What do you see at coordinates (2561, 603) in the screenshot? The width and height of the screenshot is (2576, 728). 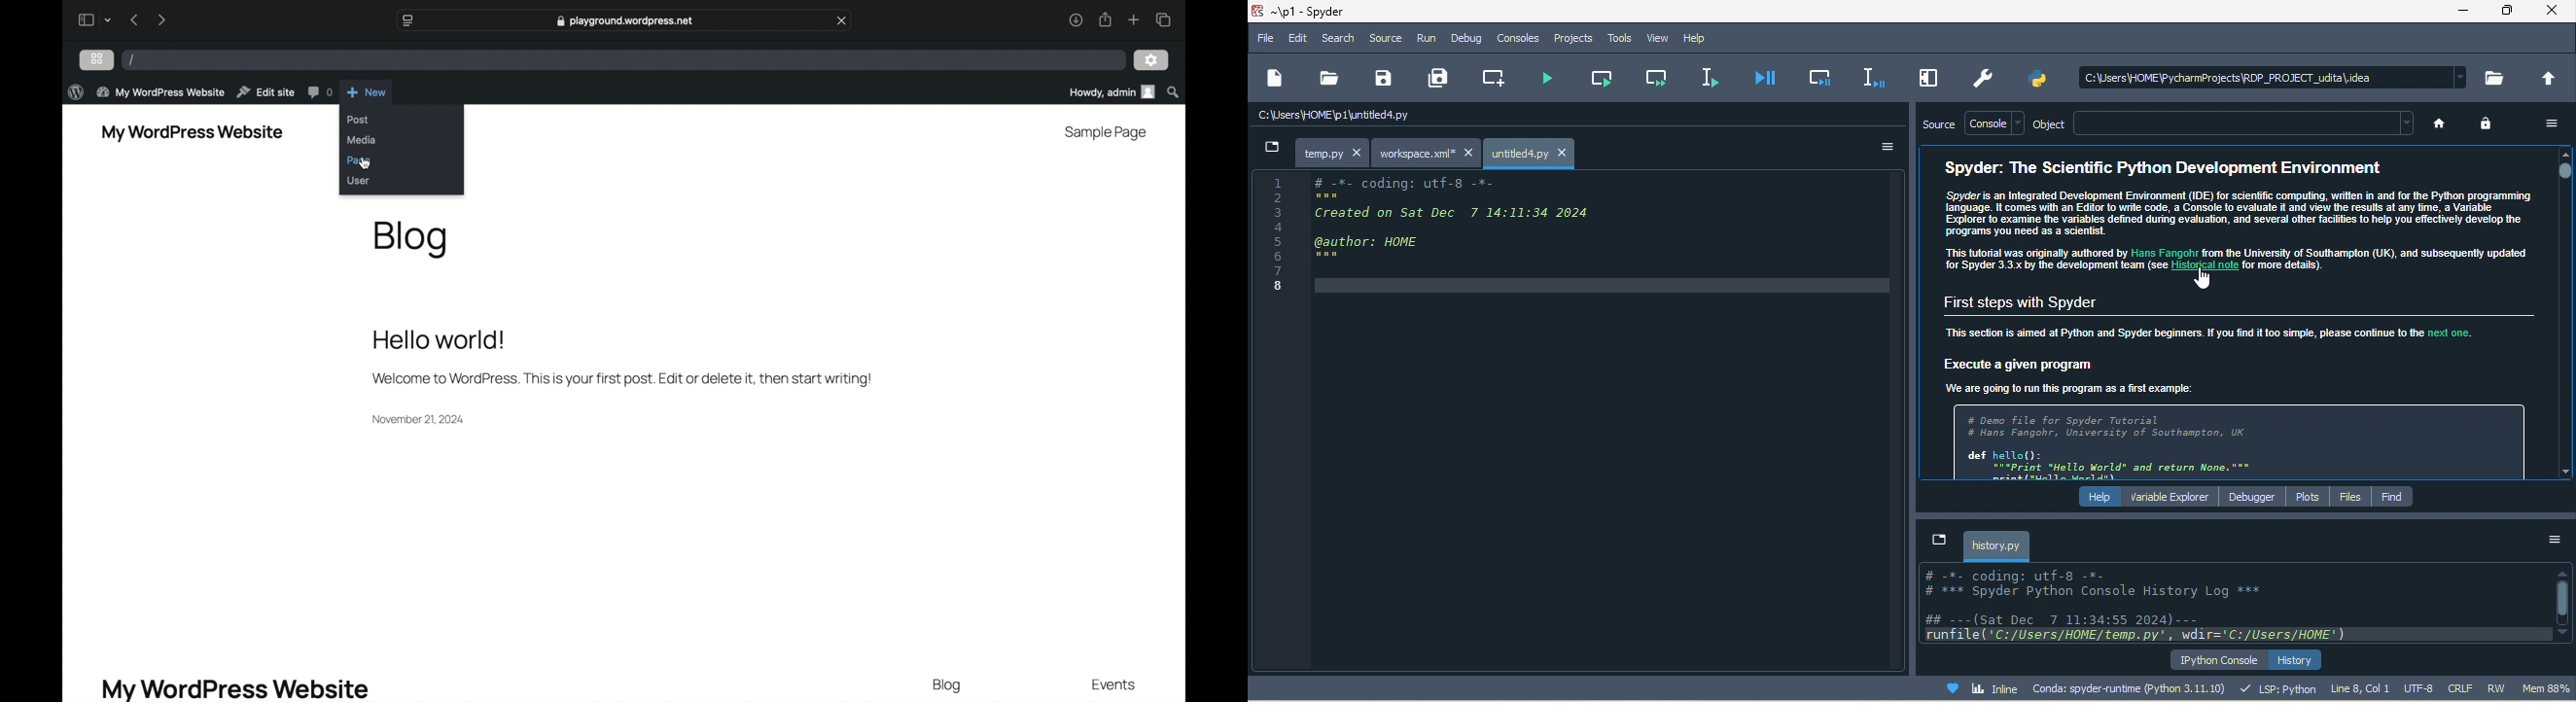 I see `vertical scroll bar` at bounding box center [2561, 603].